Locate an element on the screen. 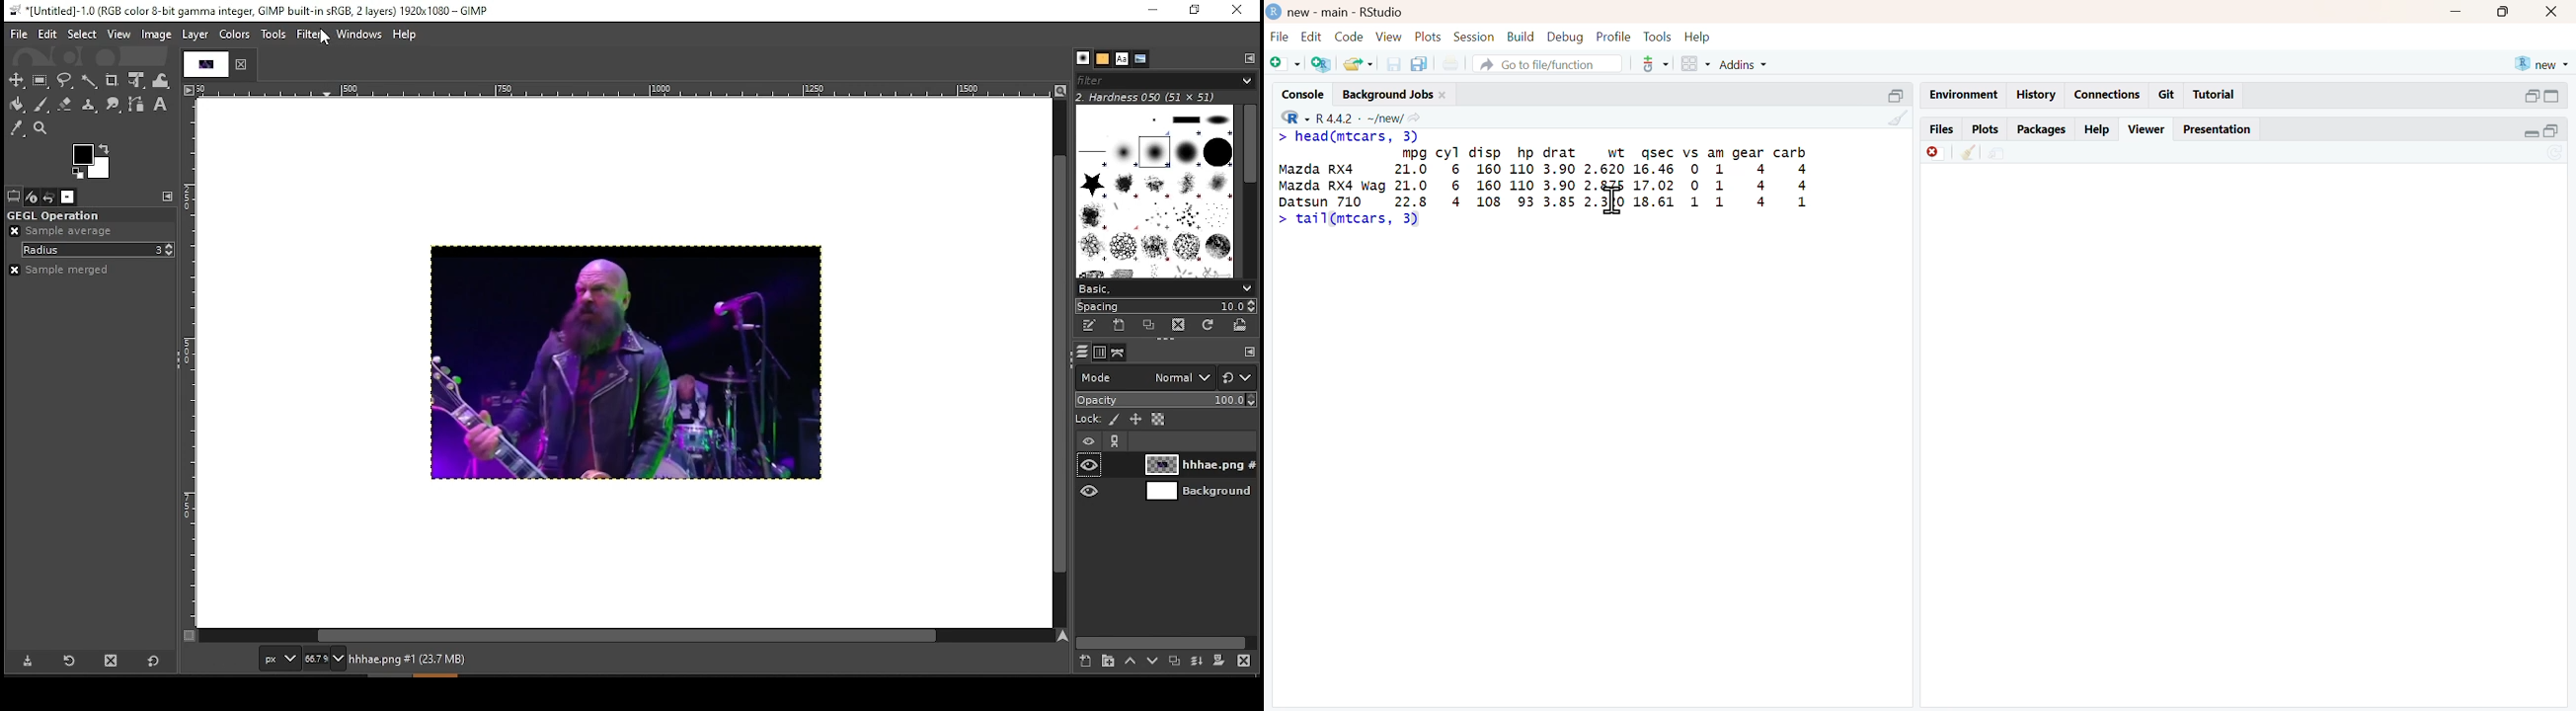 The height and width of the screenshot is (728, 2576). Code is located at coordinates (1347, 36).